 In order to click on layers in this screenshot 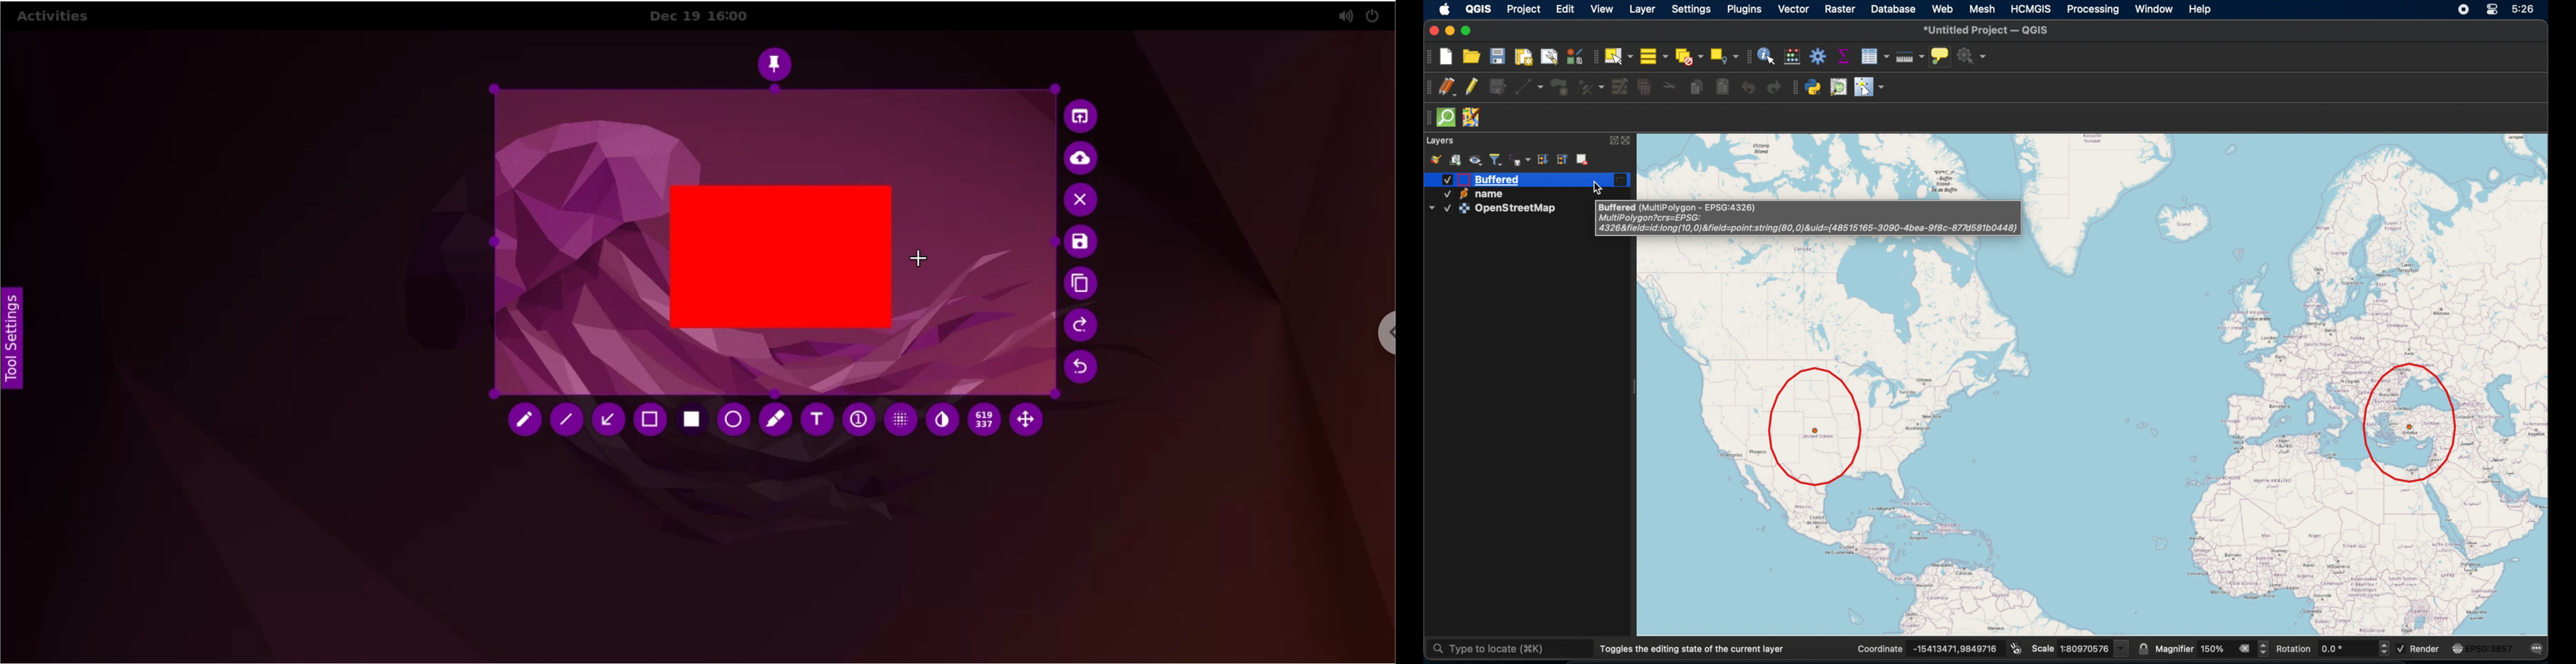, I will do `click(1440, 139)`.